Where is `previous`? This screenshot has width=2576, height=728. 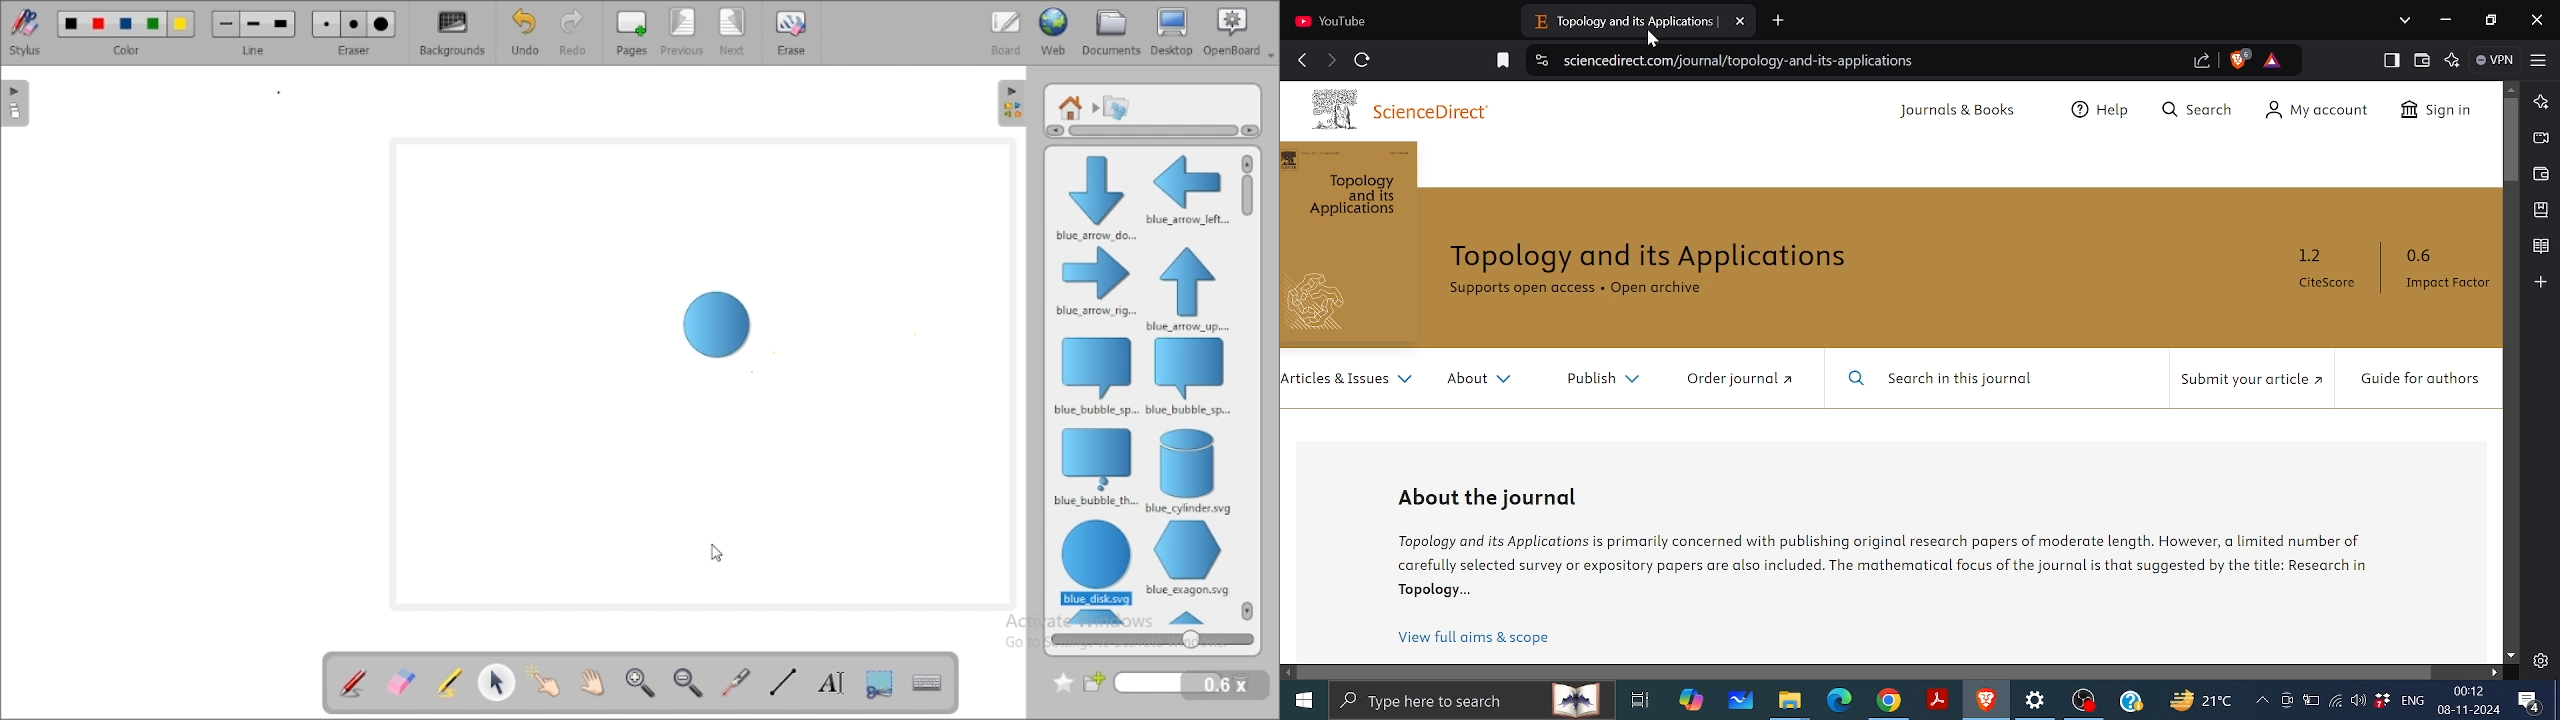
previous is located at coordinates (683, 33).